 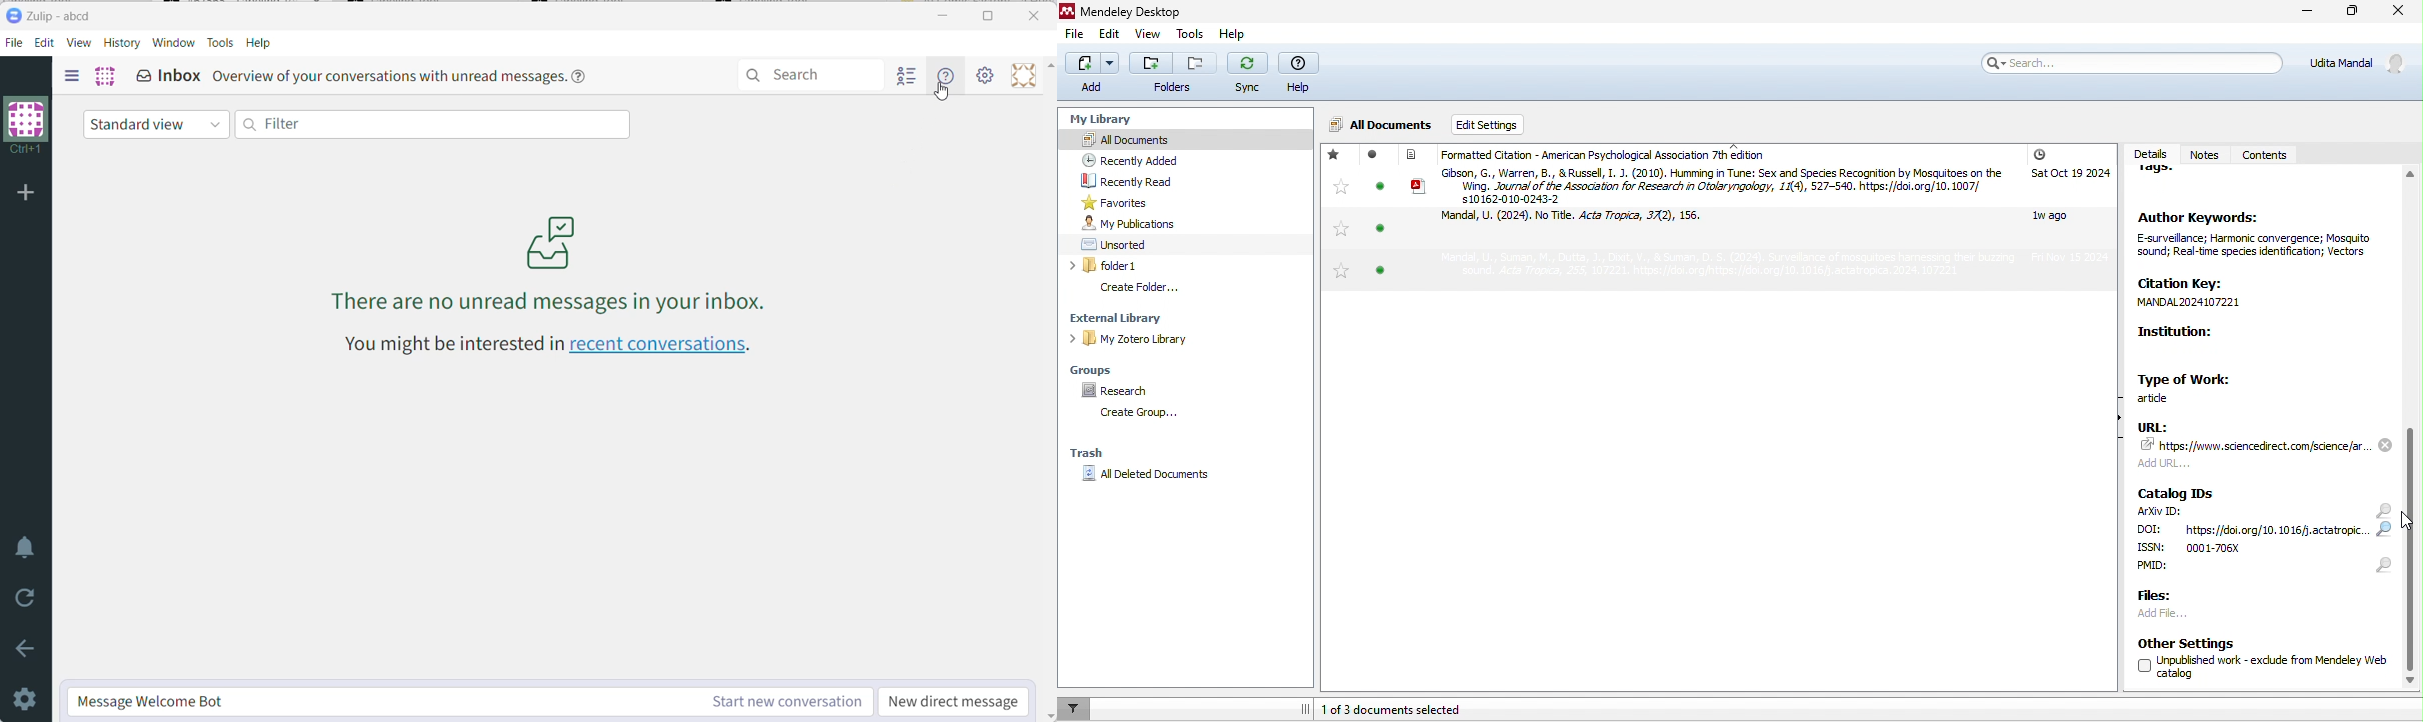 What do you see at coordinates (1051, 389) in the screenshot?
I see `Vertical Scroll Bar` at bounding box center [1051, 389].